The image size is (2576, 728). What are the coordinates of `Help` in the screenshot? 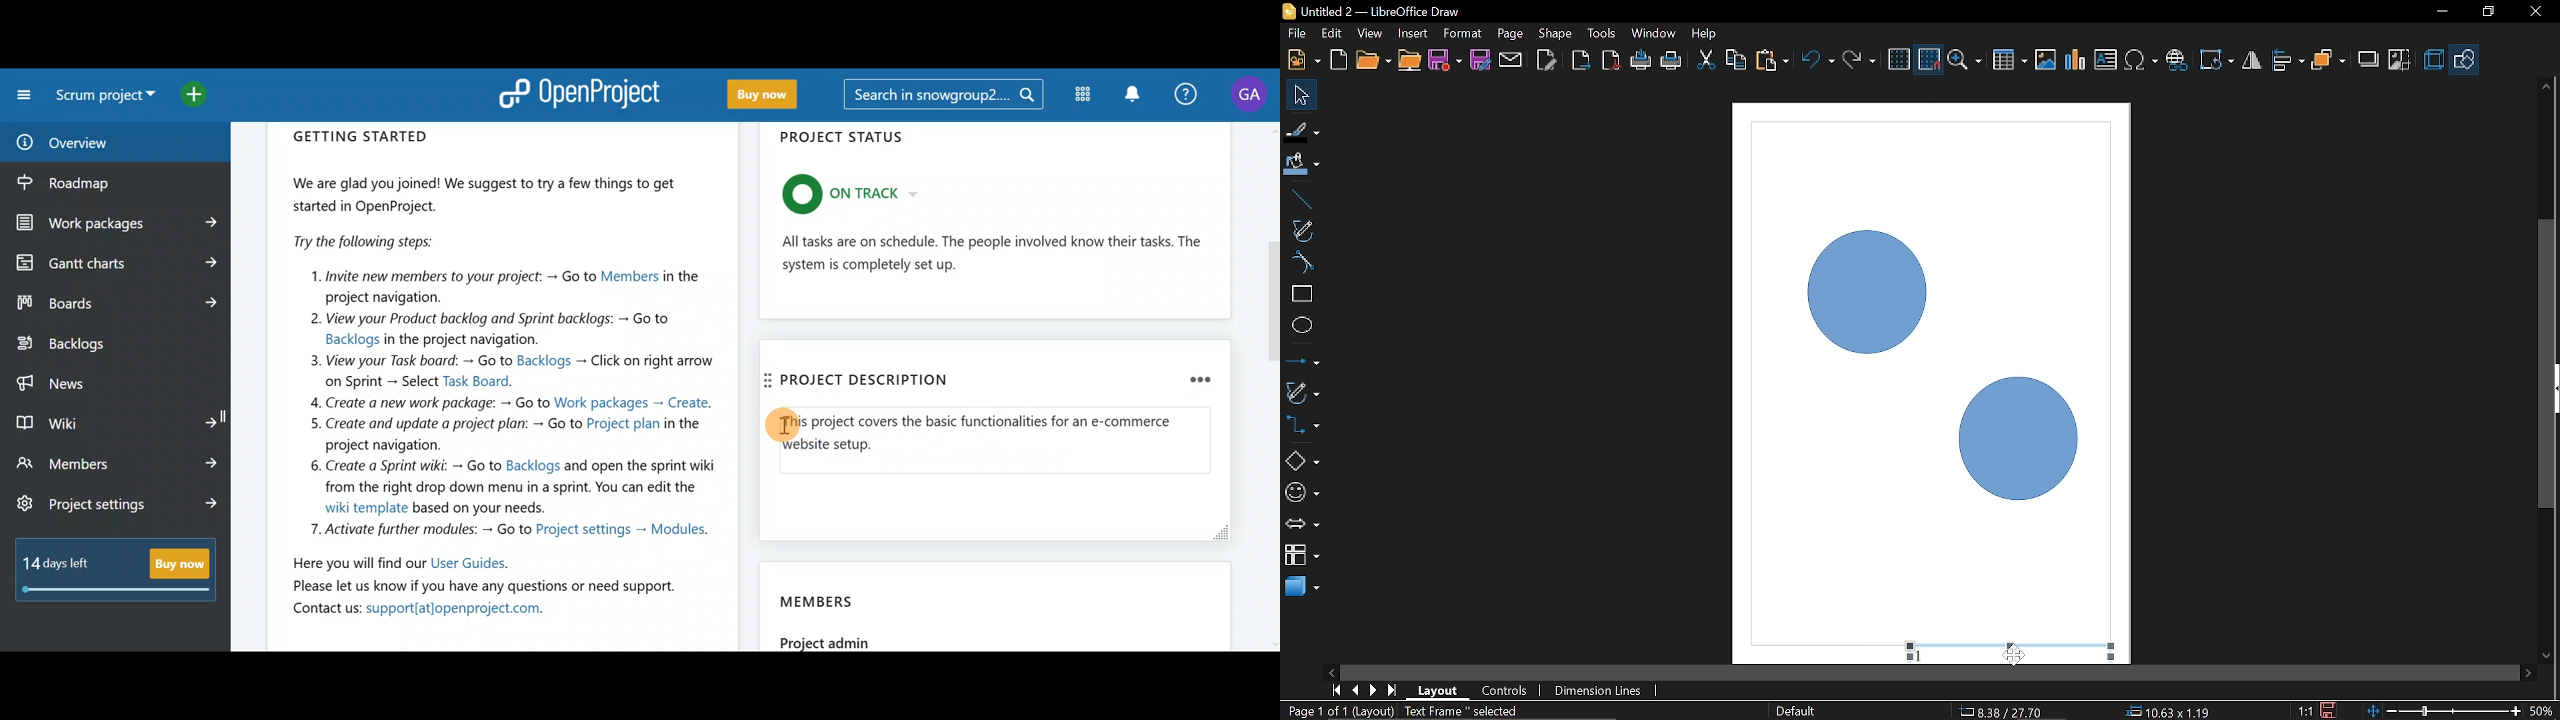 It's located at (1706, 33).